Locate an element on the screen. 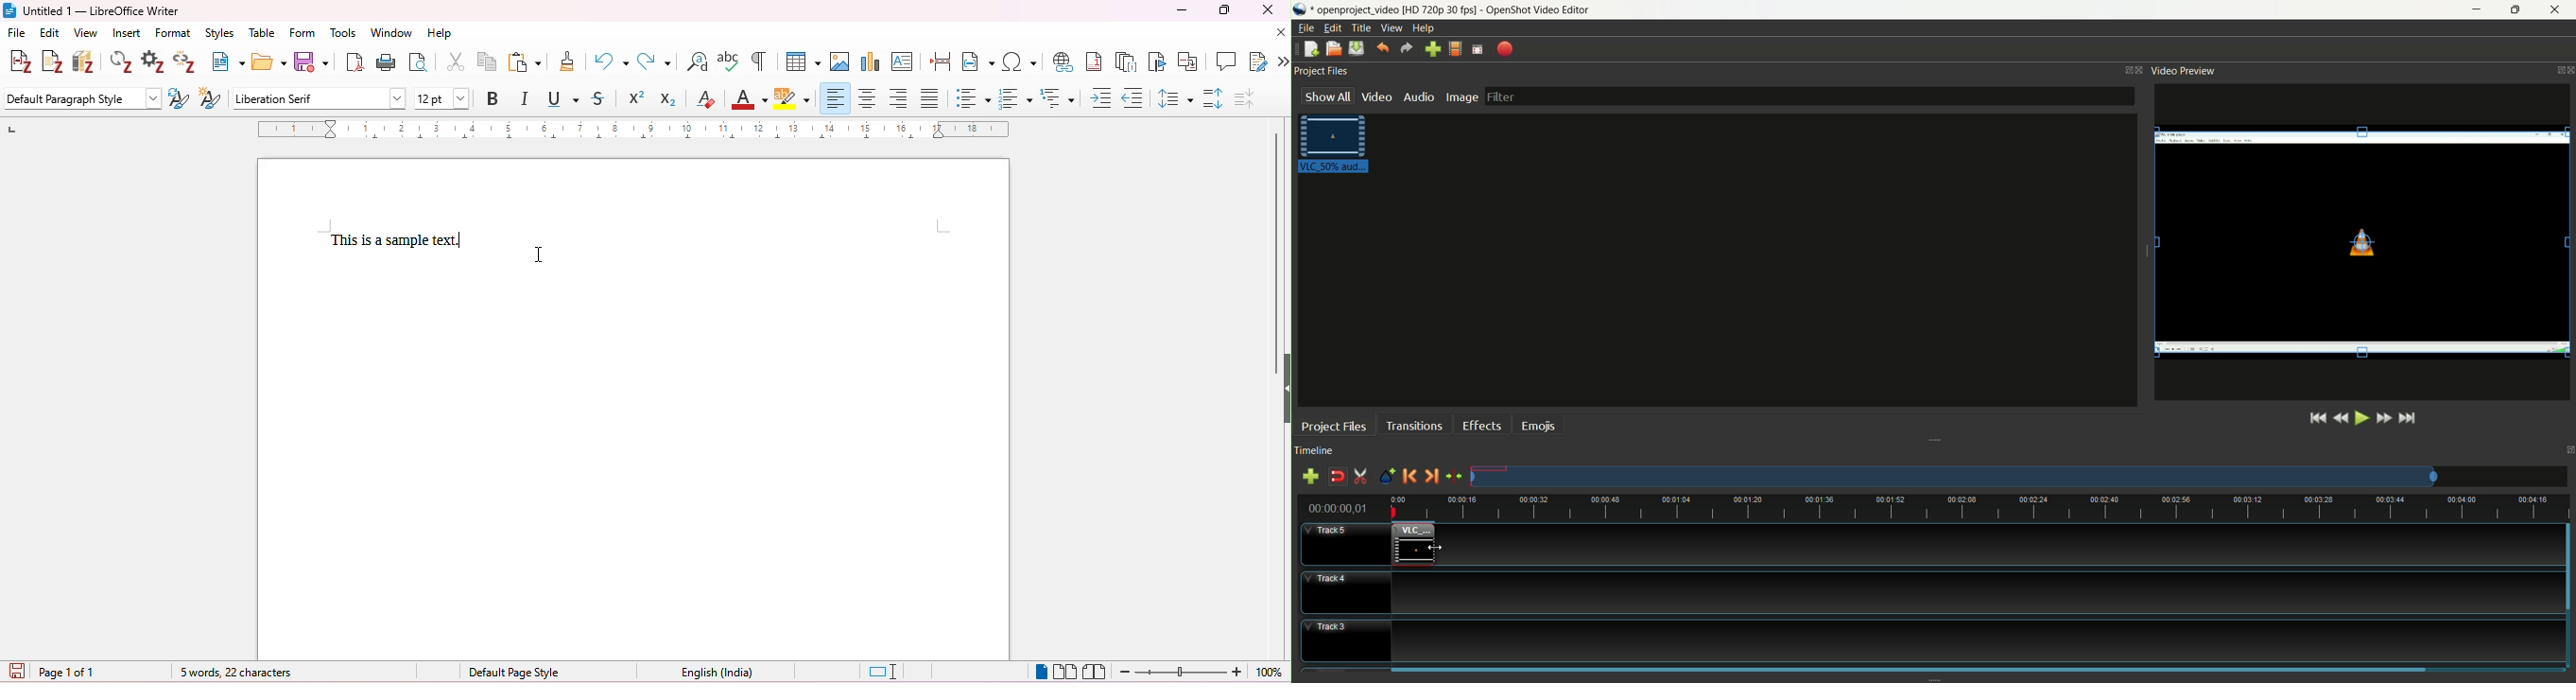 This screenshot has width=2576, height=700. insert bookmarks is located at coordinates (1157, 61).